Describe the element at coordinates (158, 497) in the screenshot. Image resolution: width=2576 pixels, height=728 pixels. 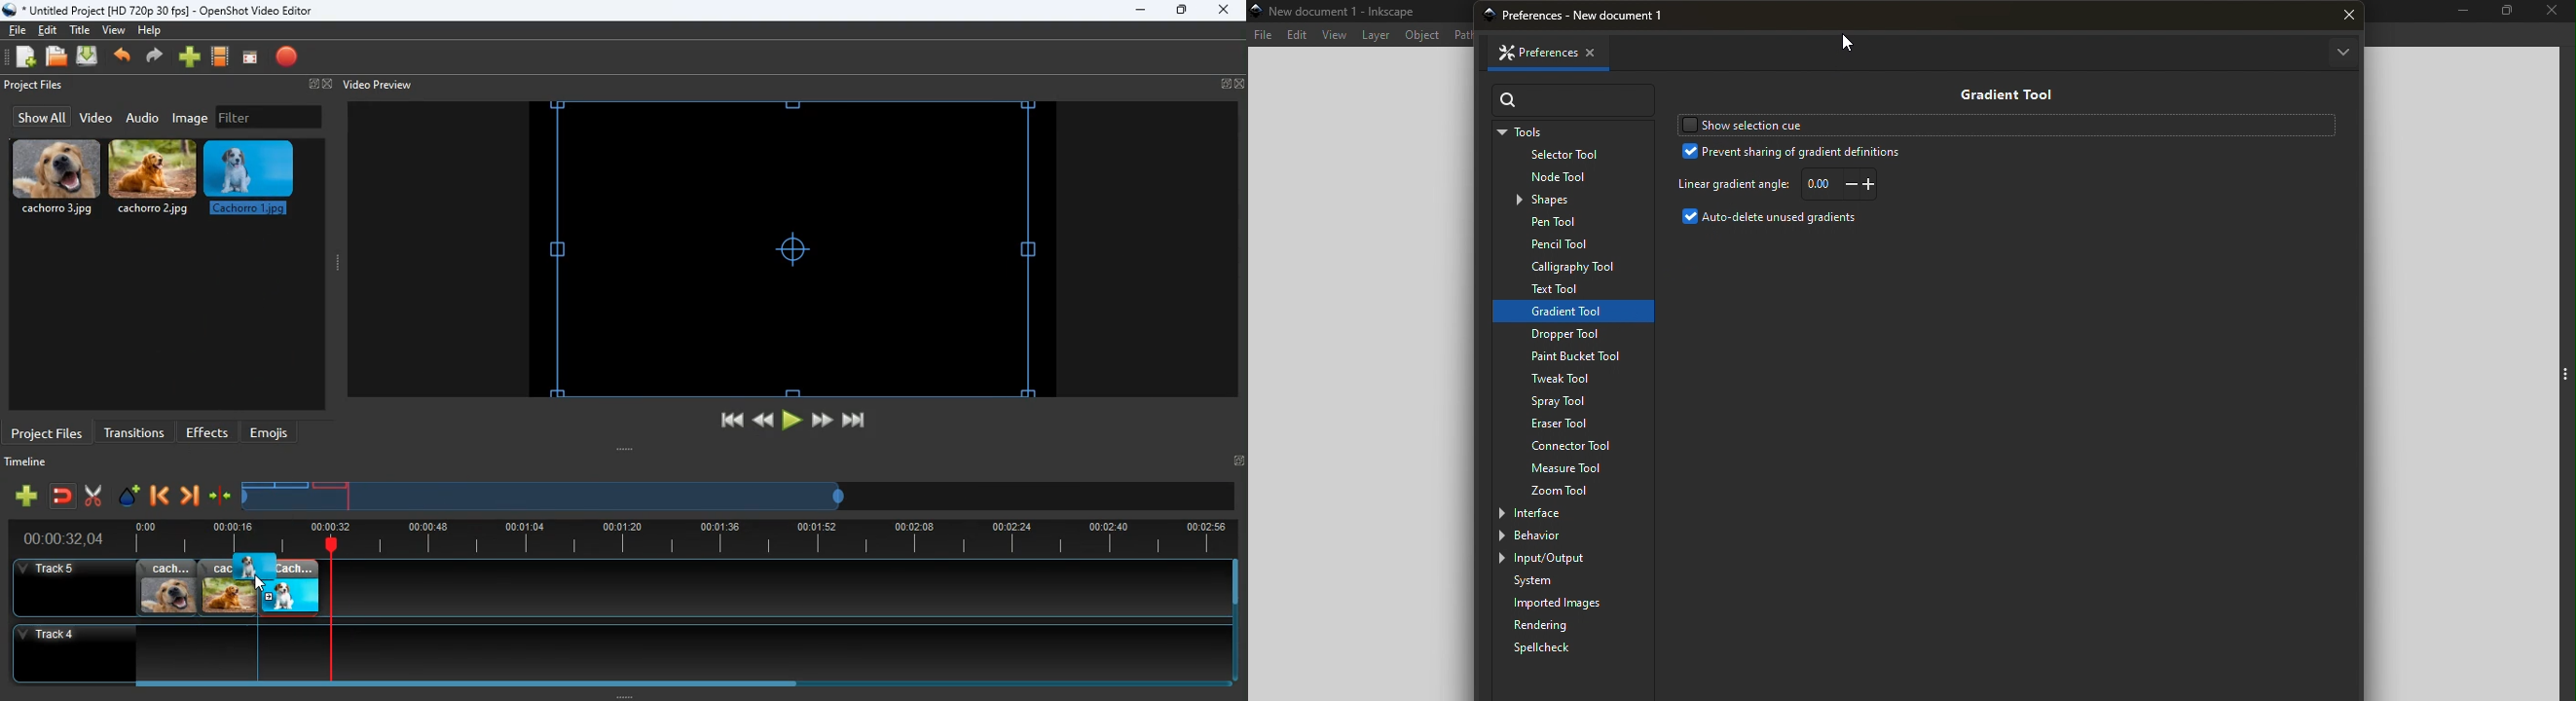
I see `back` at that location.